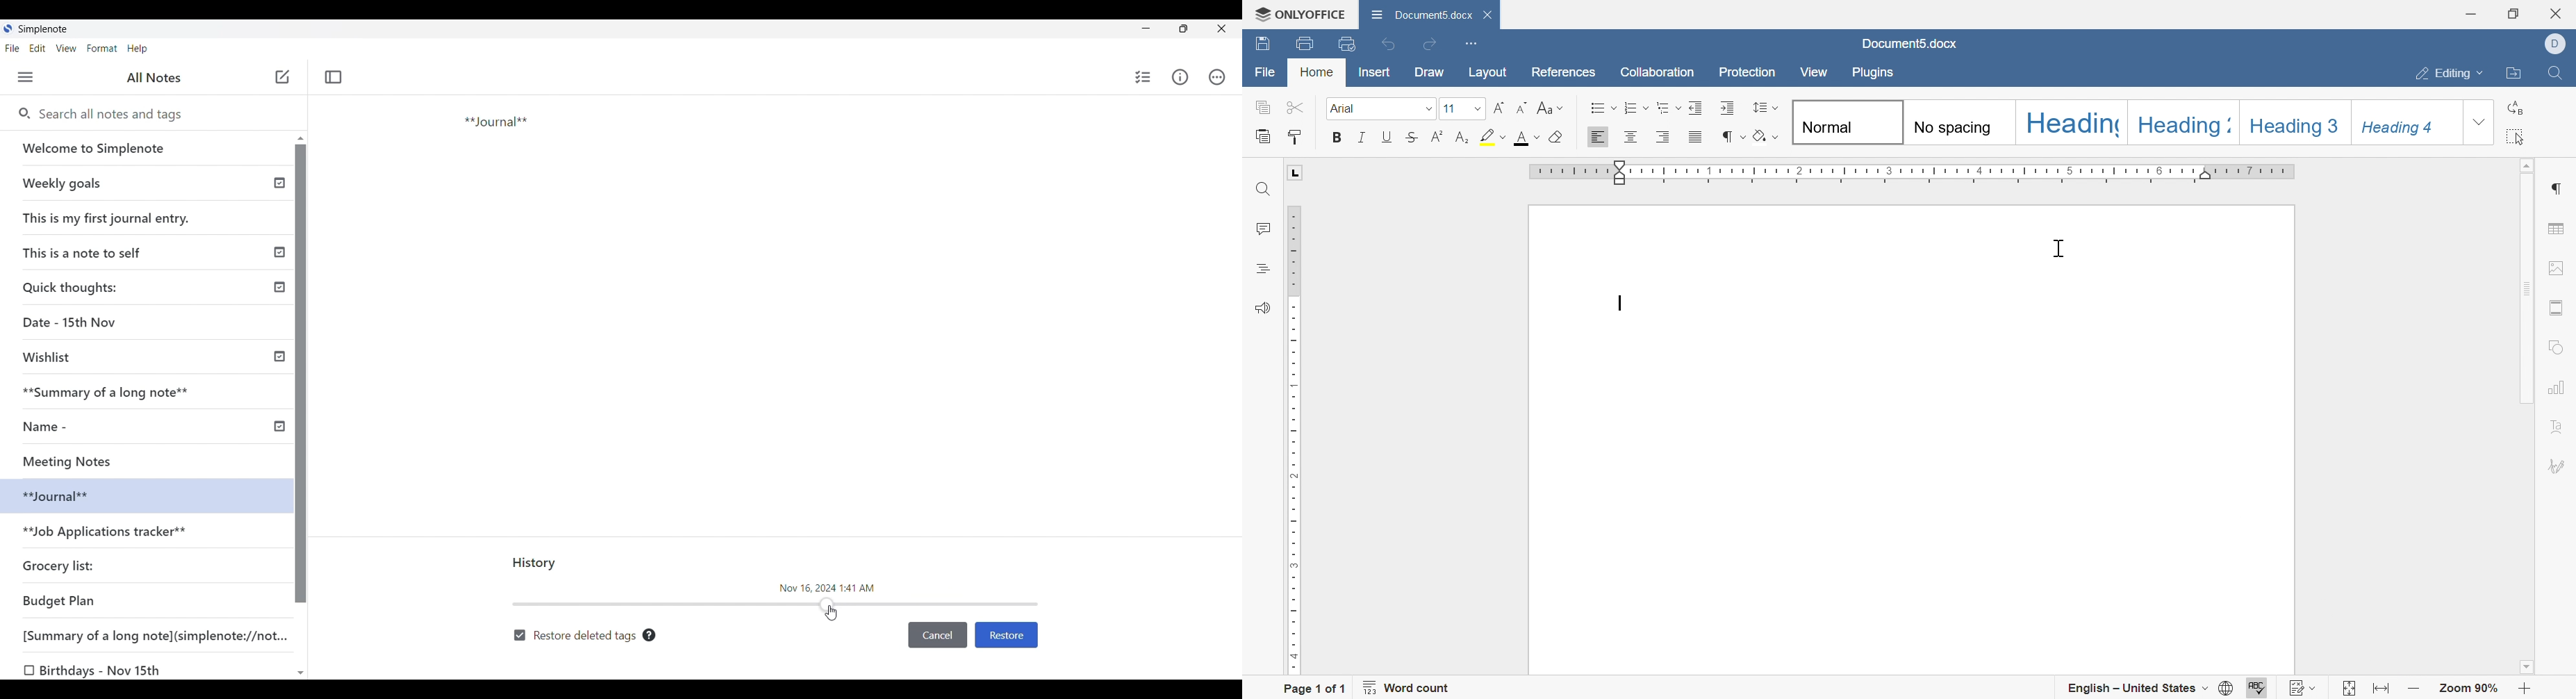 This screenshot has width=2576, height=700. I want to click on Document5.docx, so click(1418, 15).